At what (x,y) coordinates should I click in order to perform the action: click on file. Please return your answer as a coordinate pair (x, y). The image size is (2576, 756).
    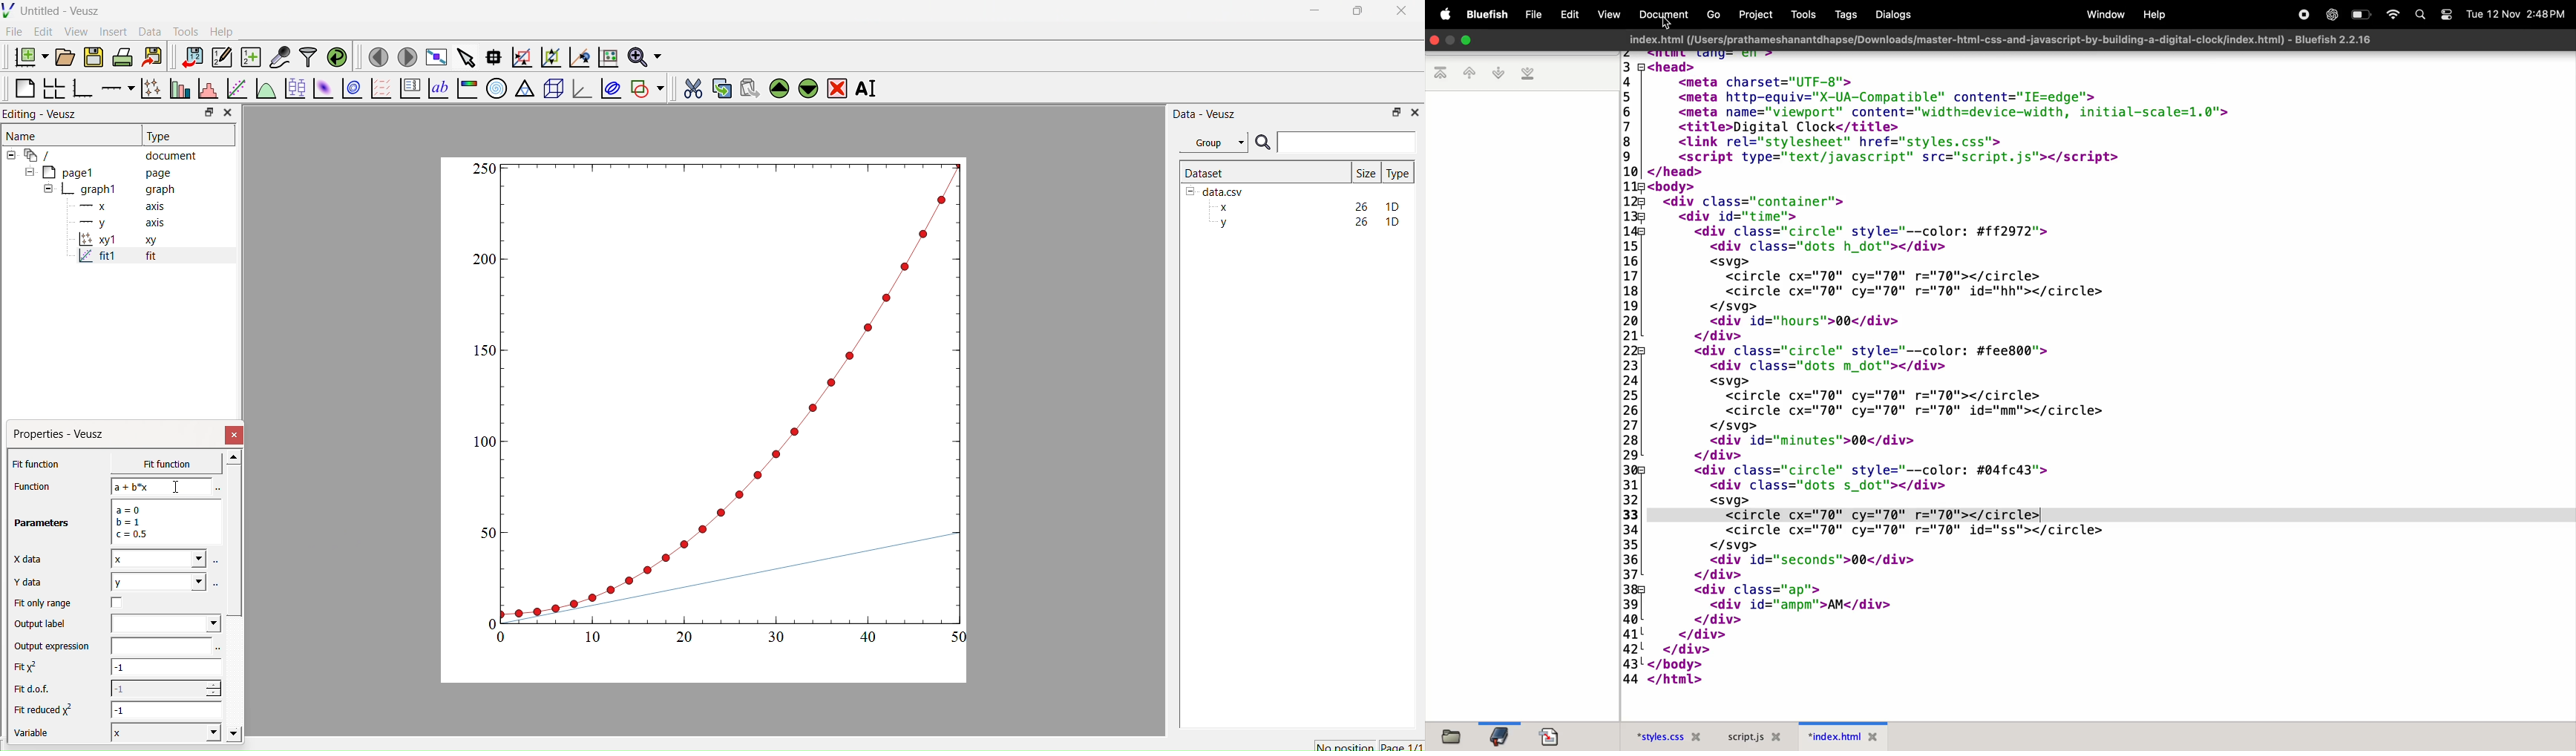
    Looking at the image, I should click on (1532, 14).